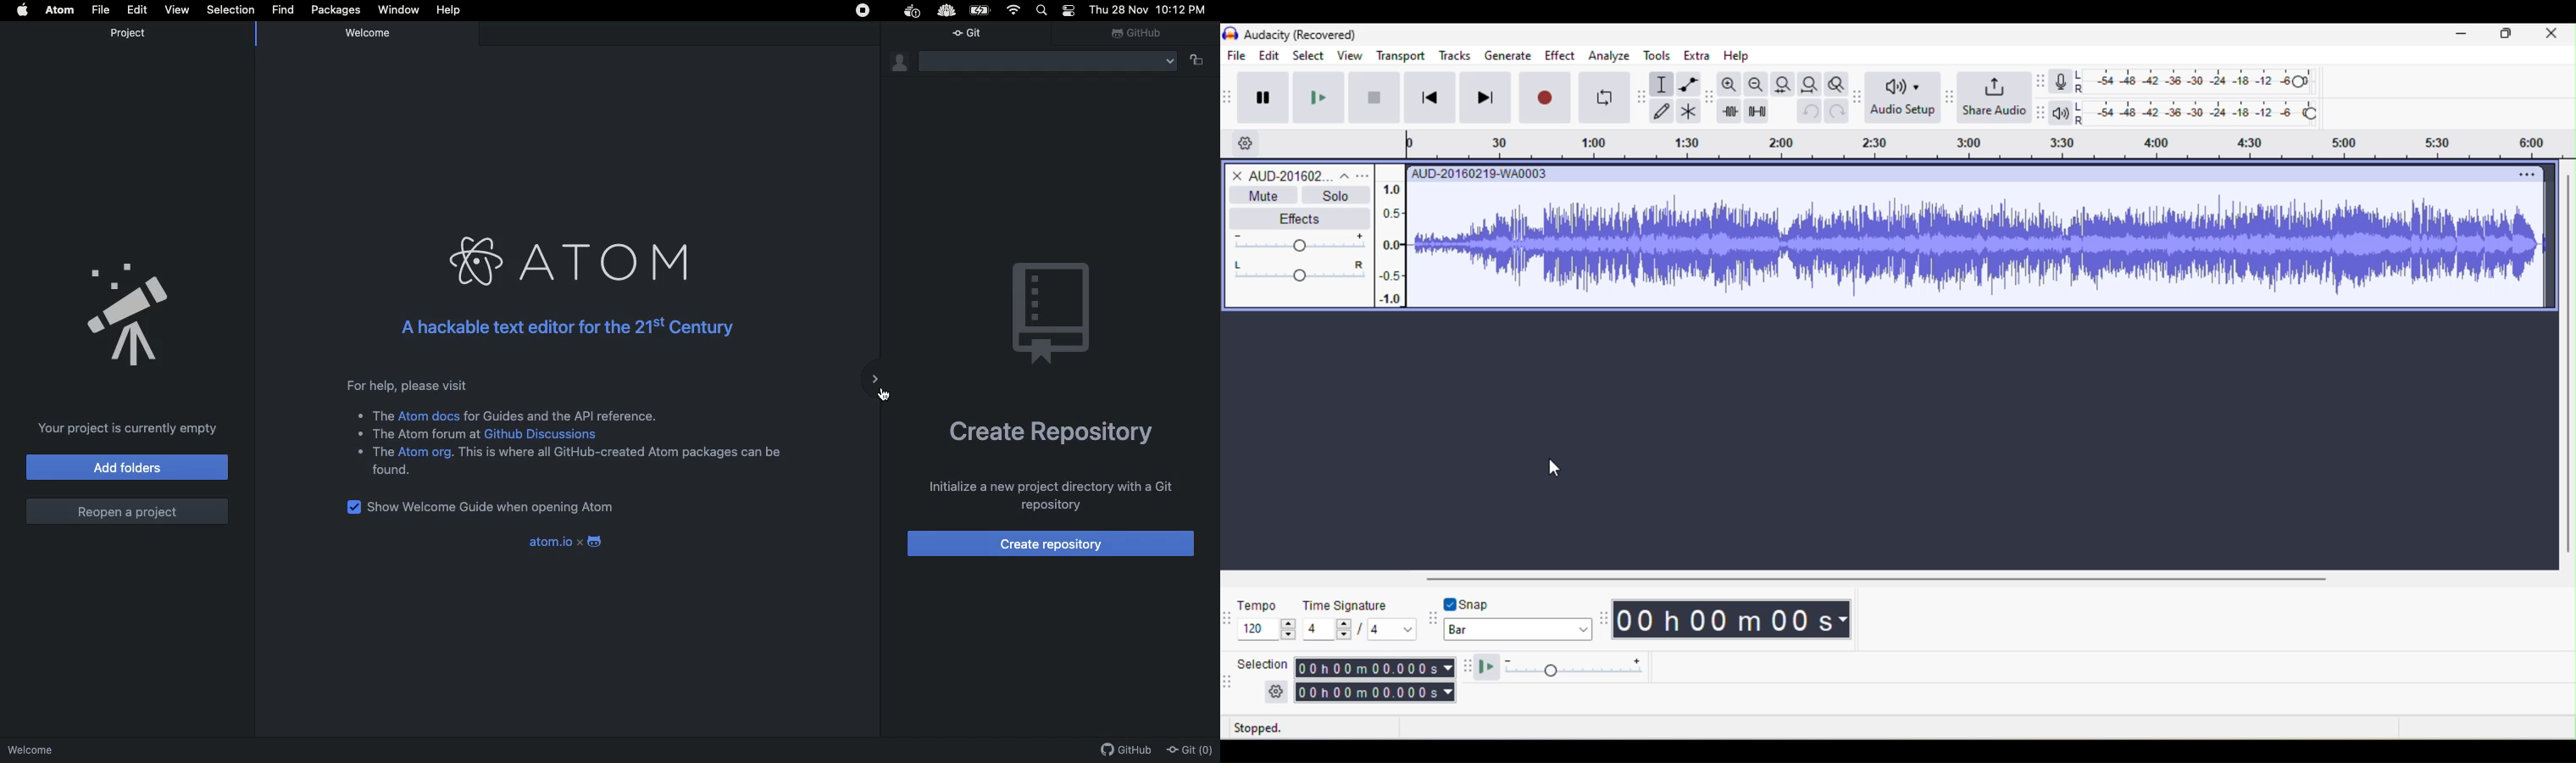 This screenshot has width=2576, height=784. What do you see at coordinates (1688, 111) in the screenshot?
I see `multi tool` at bounding box center [1688, 111].